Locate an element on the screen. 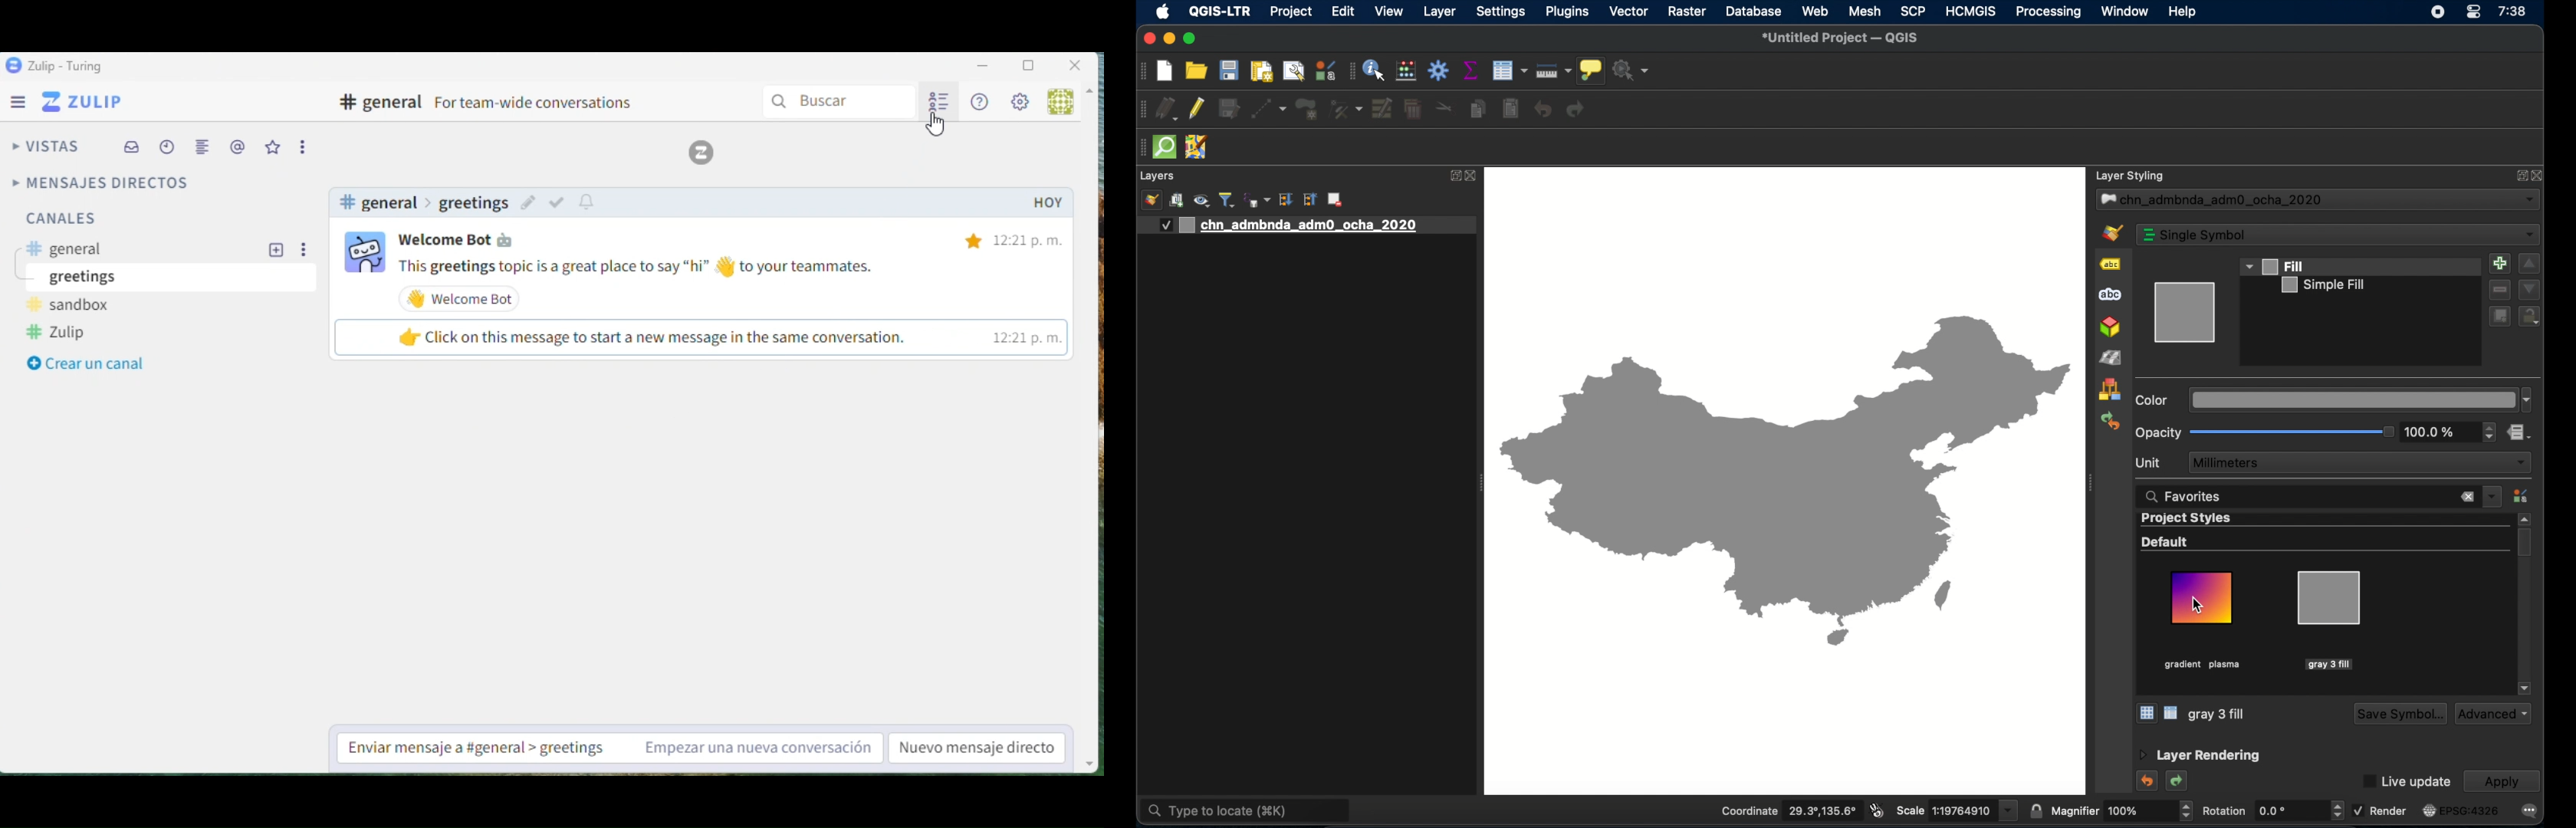 This screenshot has width=2576, height=840. toolbox is located at coordinates (1438, 71).